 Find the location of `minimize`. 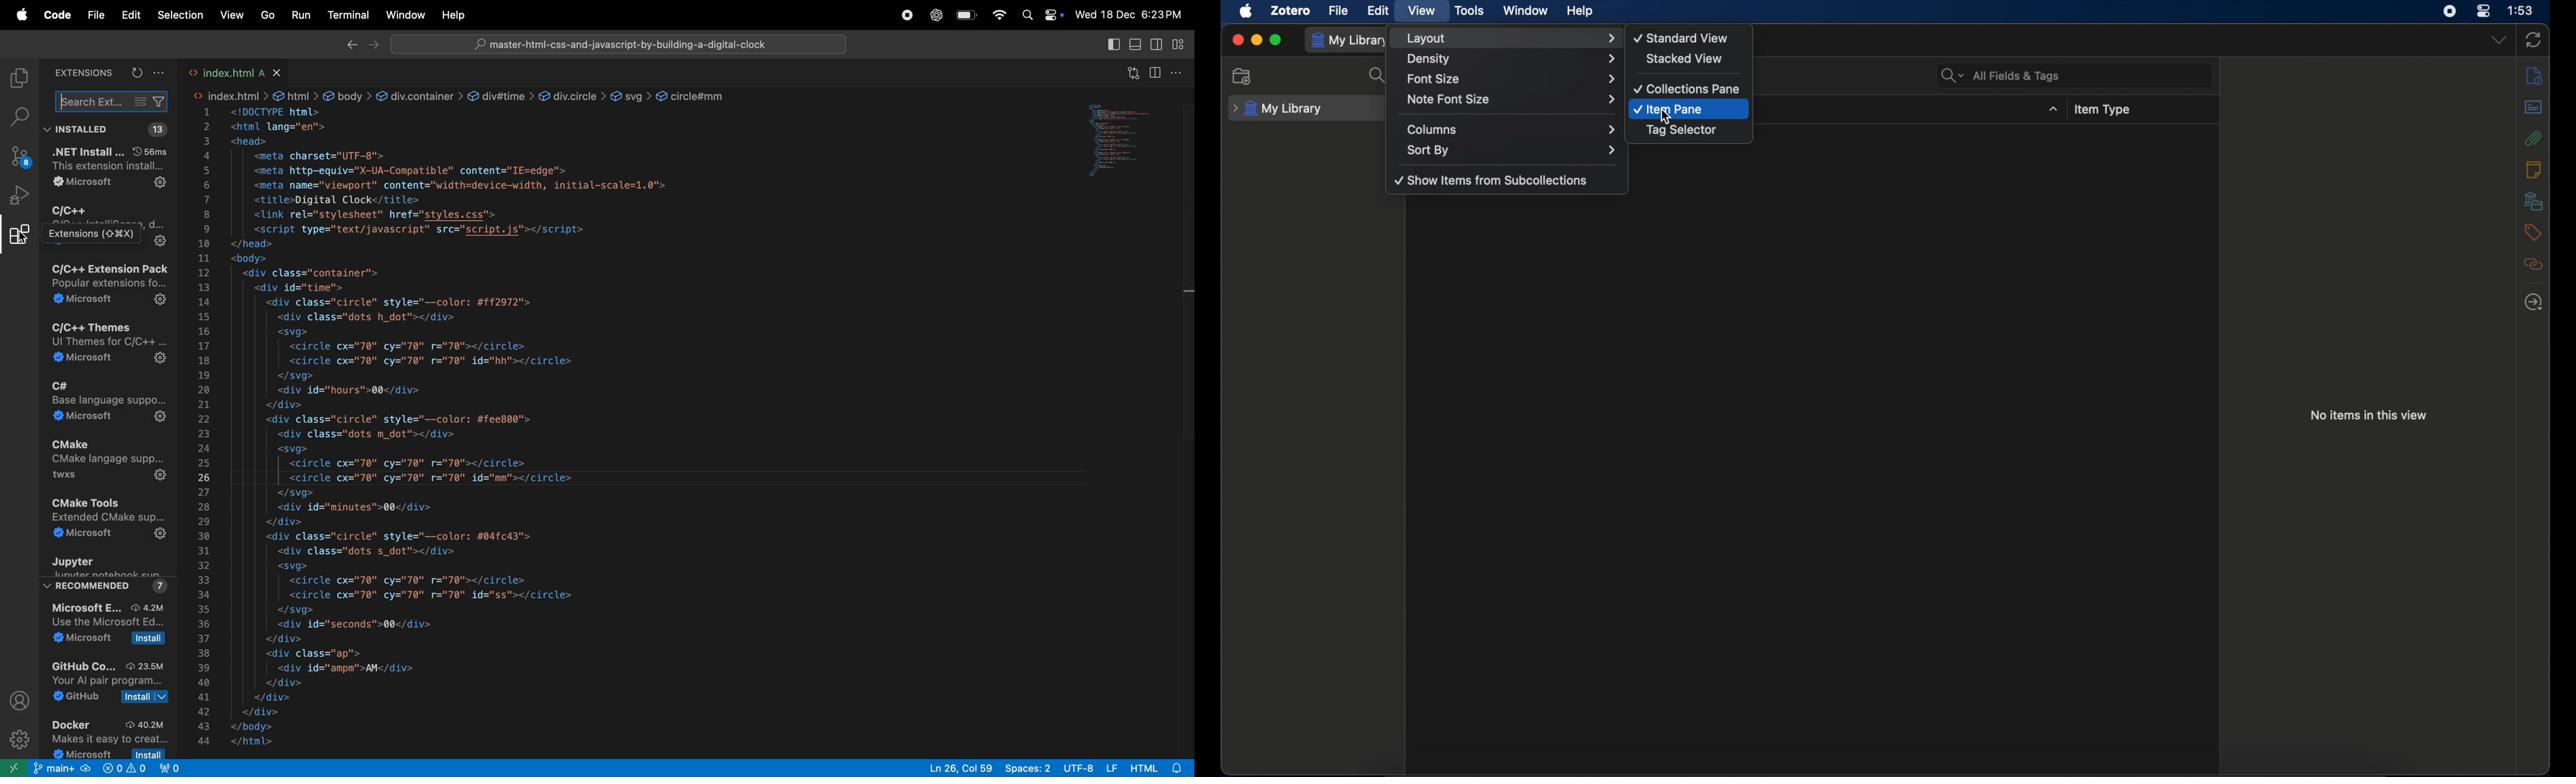

minimize is located at coordinates (1256, 40).